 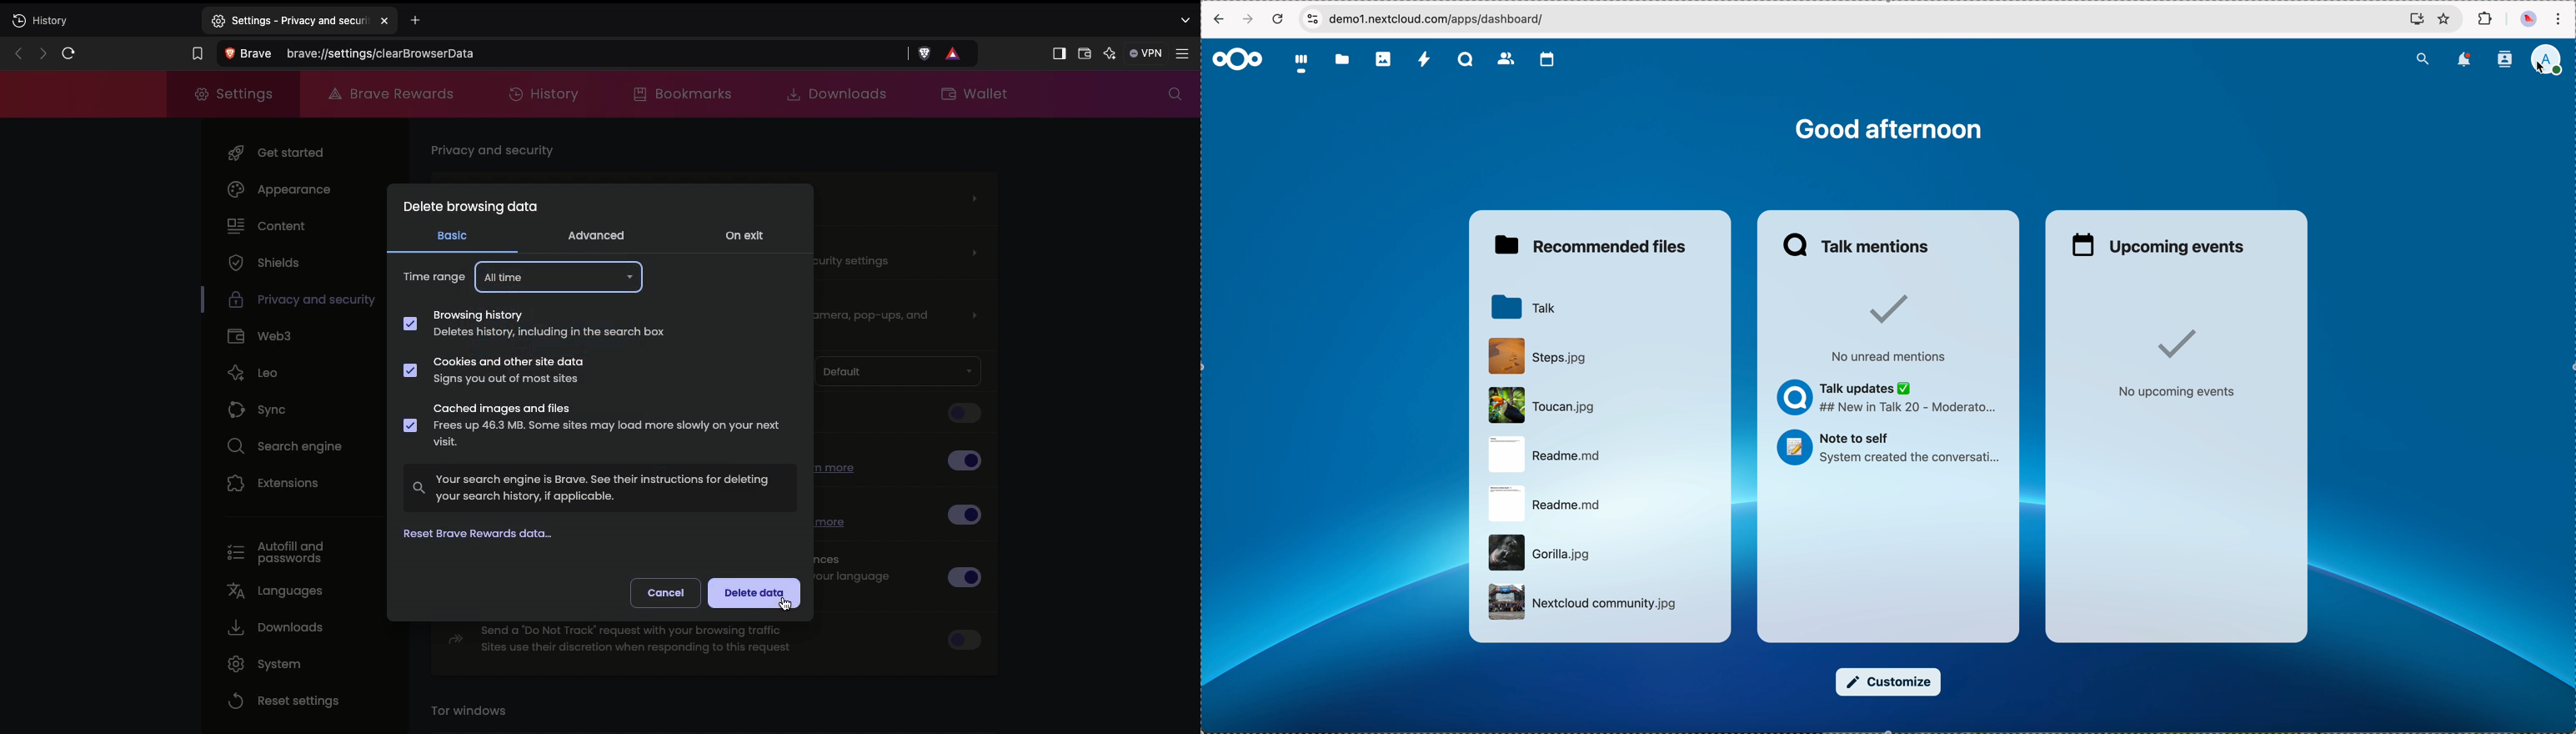 I want to click on Previous page, so click(x=16, y=53).